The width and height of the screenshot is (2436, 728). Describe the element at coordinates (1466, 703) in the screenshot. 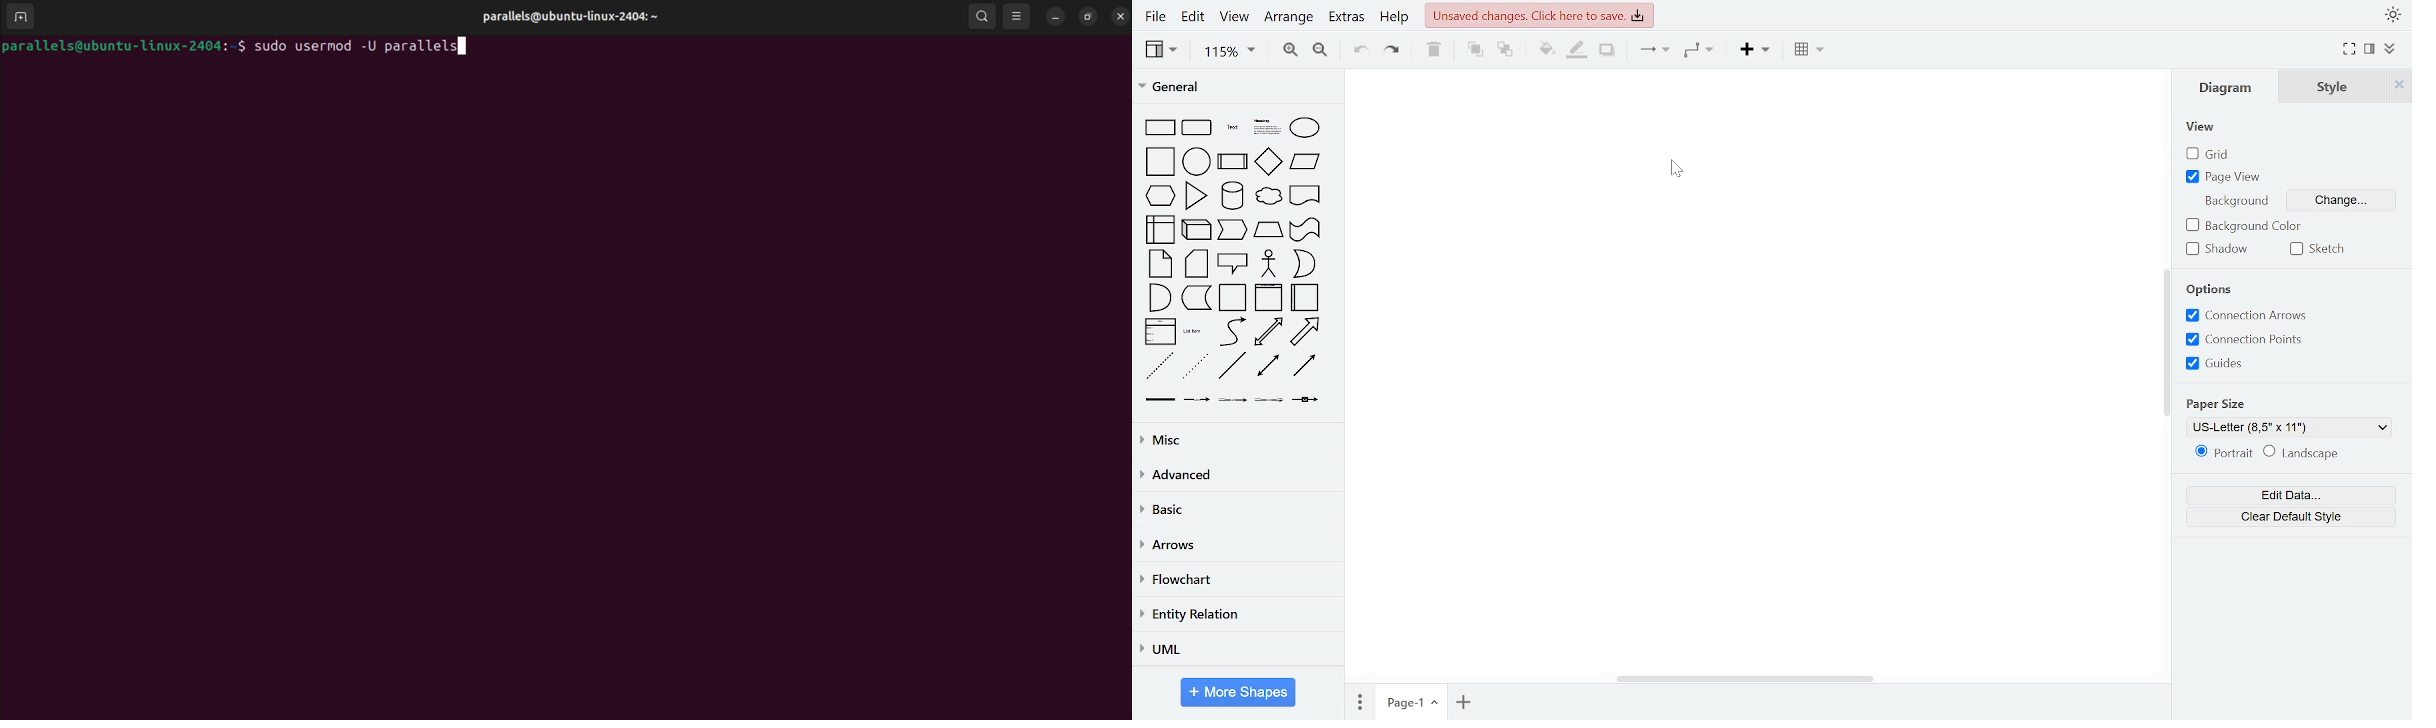

I see `add page` at that location.